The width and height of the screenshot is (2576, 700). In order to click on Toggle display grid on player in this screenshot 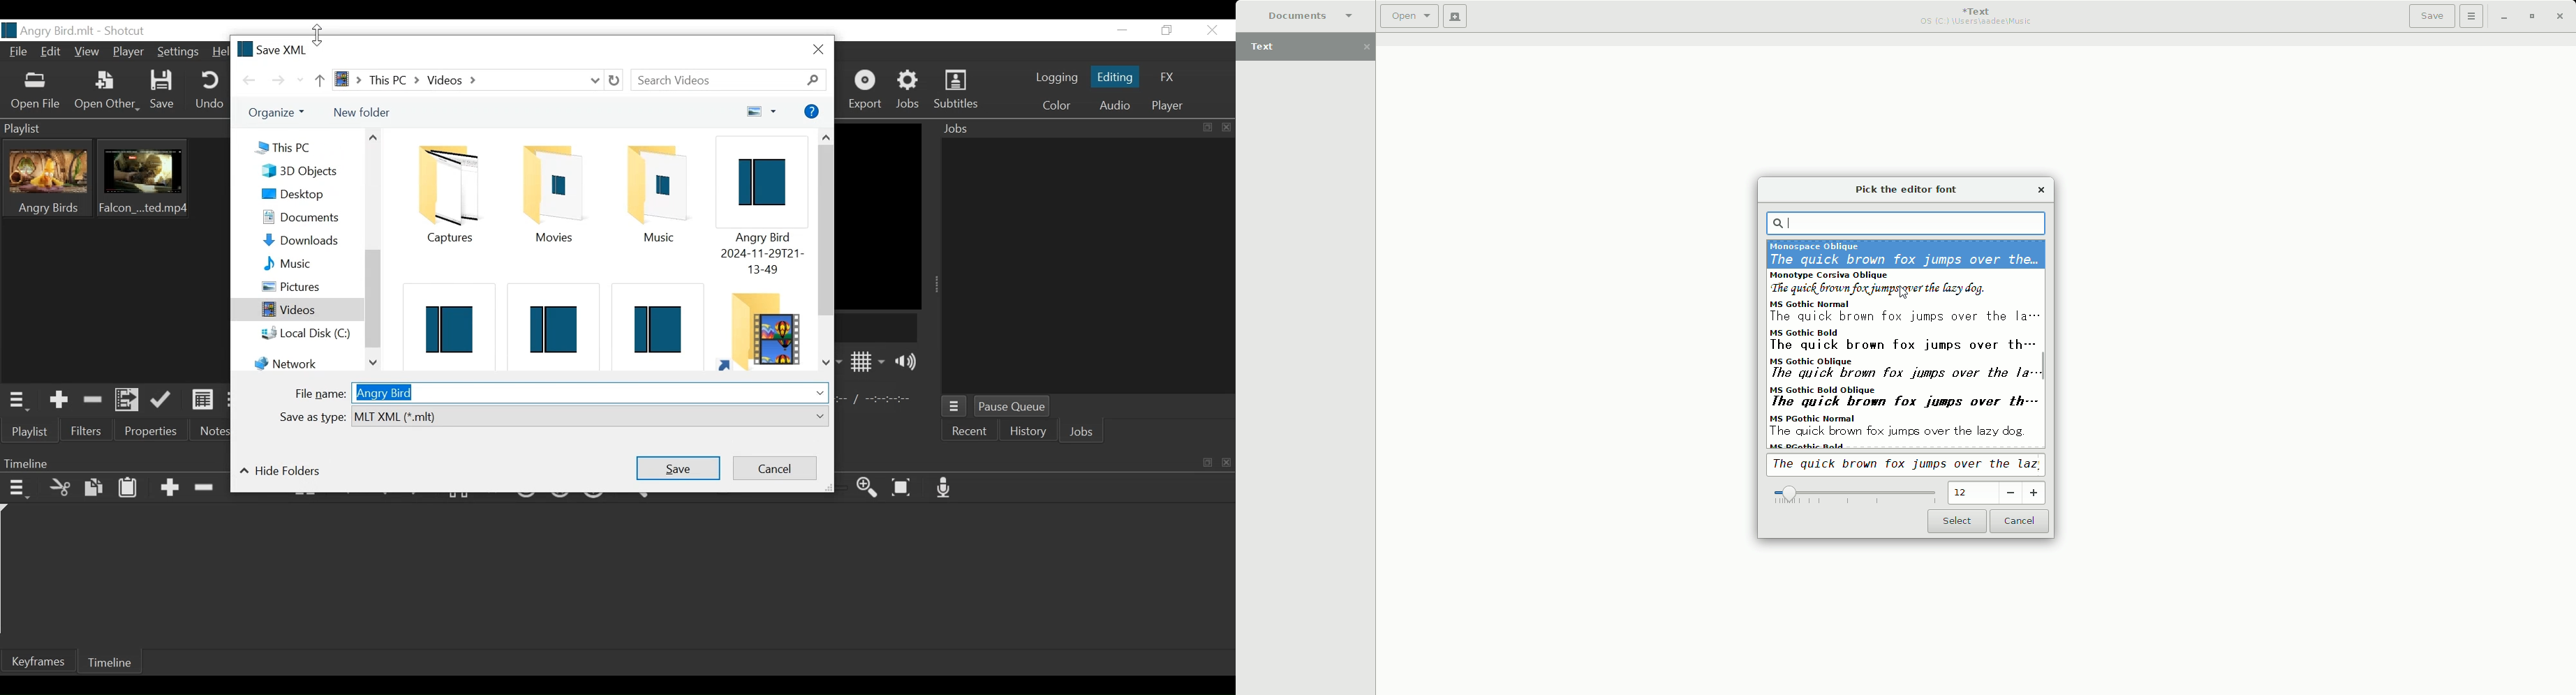, I will do `click(868, 362)`.